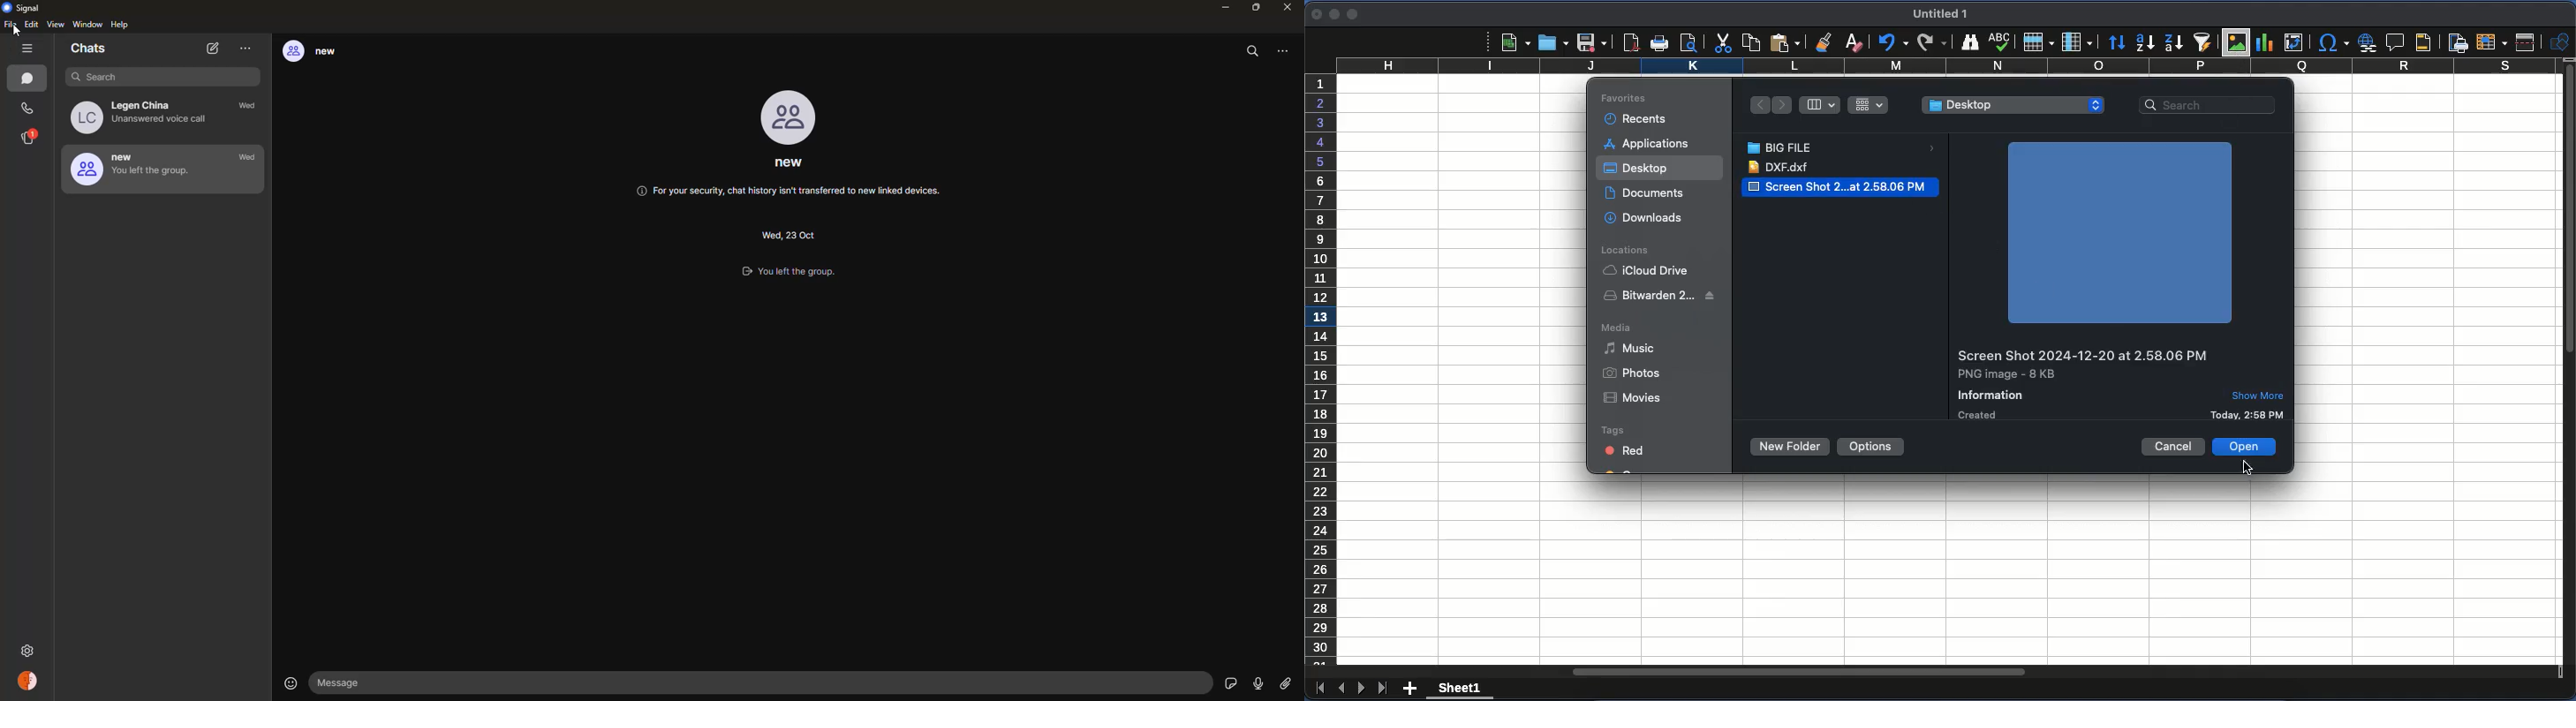  I want to click on Legen China, so click(145, 117).